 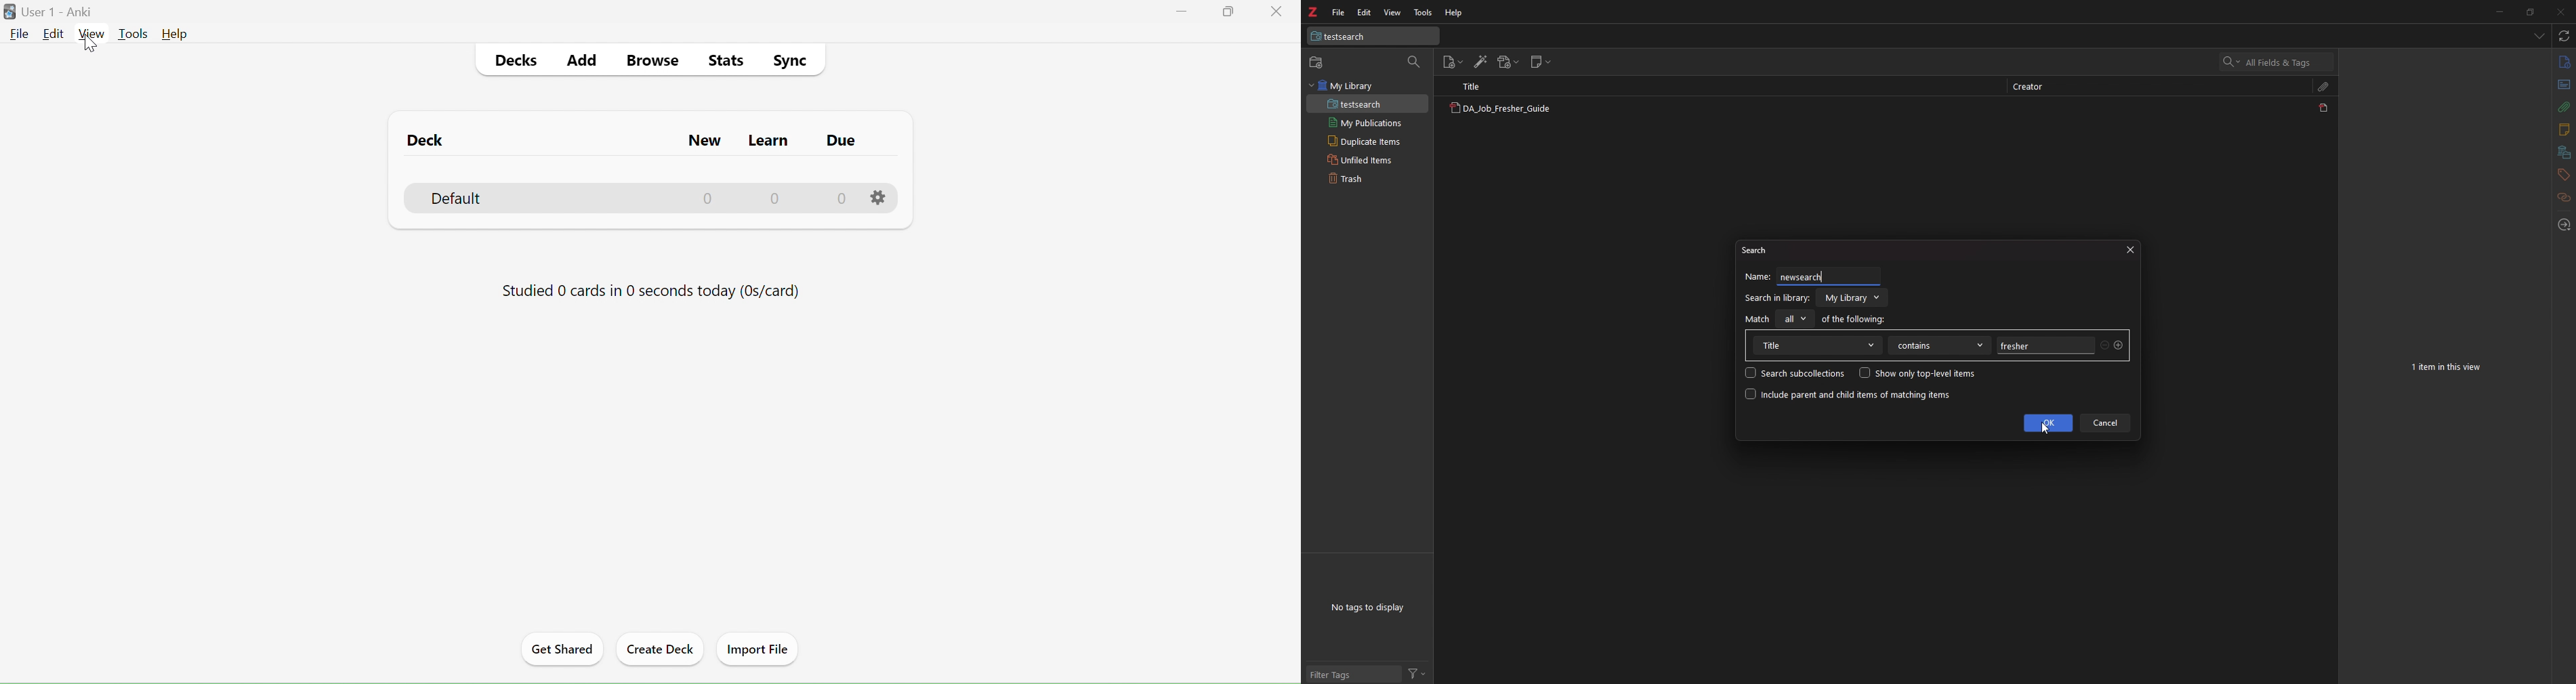 I want to click on tools, so click(x=1424, y=13).